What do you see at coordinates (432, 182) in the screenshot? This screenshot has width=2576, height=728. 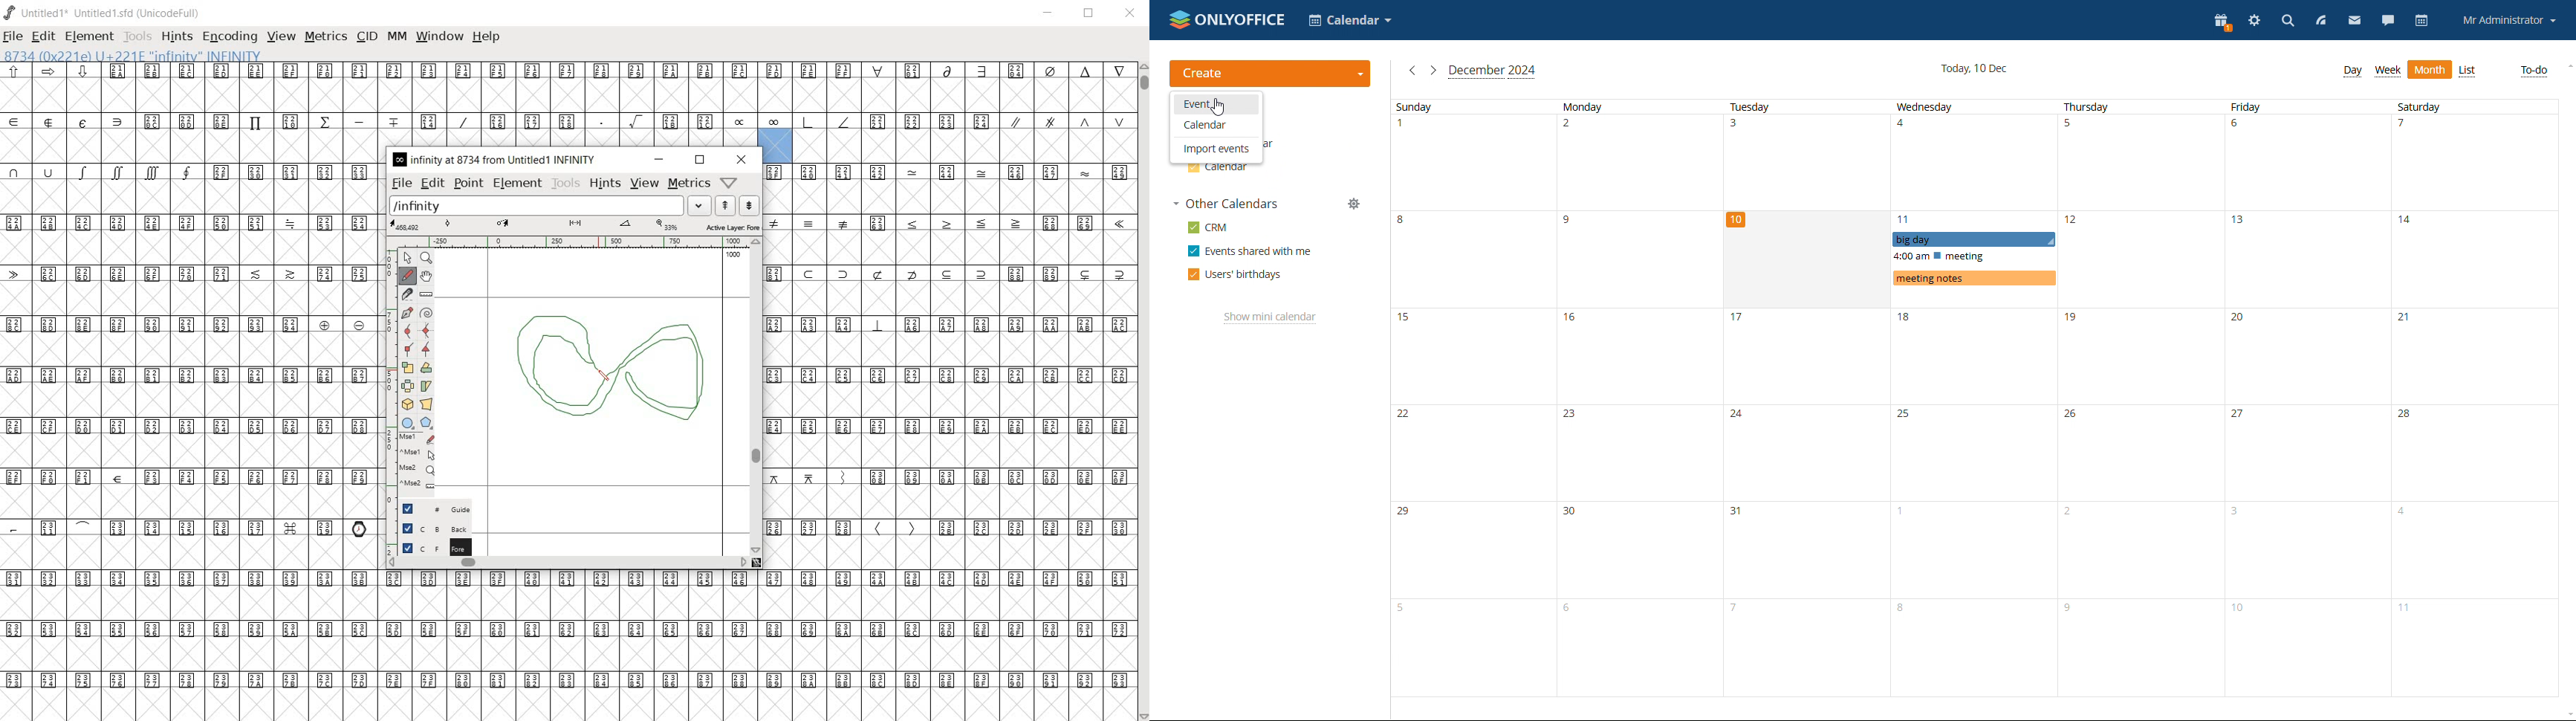 I see `edit` at bounding box center [432, 182].